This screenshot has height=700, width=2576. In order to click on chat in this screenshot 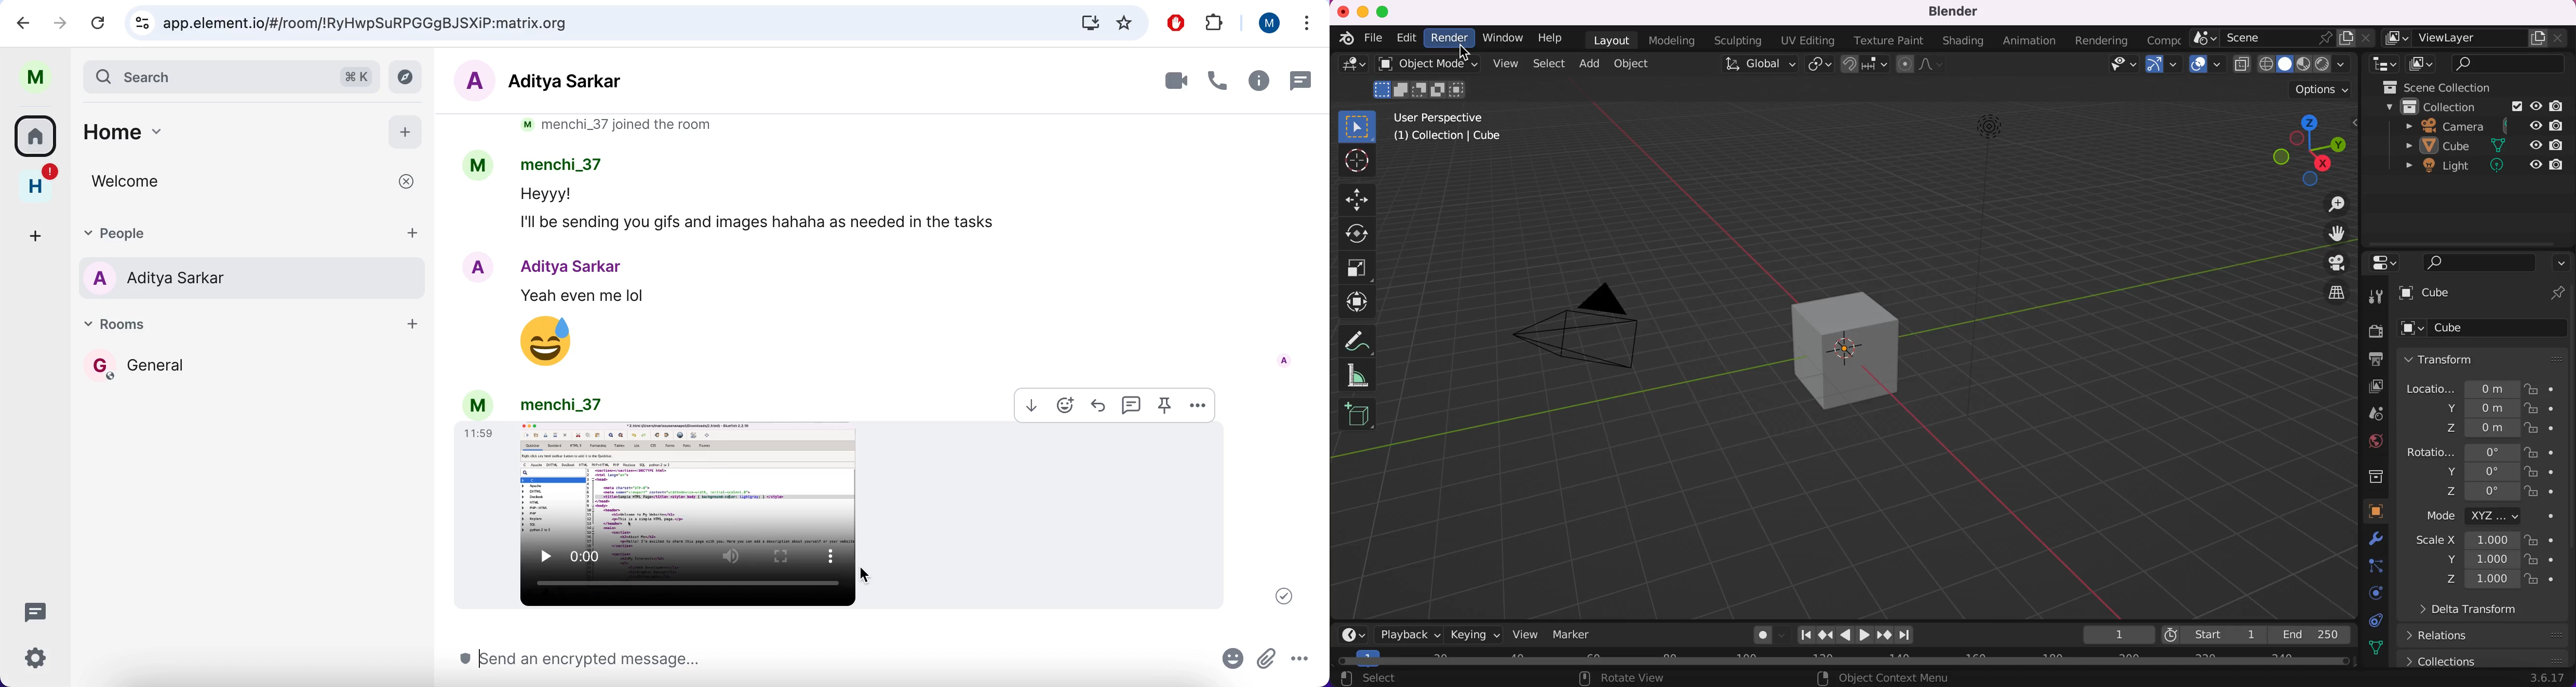, I will do `click(1299, 80)`.